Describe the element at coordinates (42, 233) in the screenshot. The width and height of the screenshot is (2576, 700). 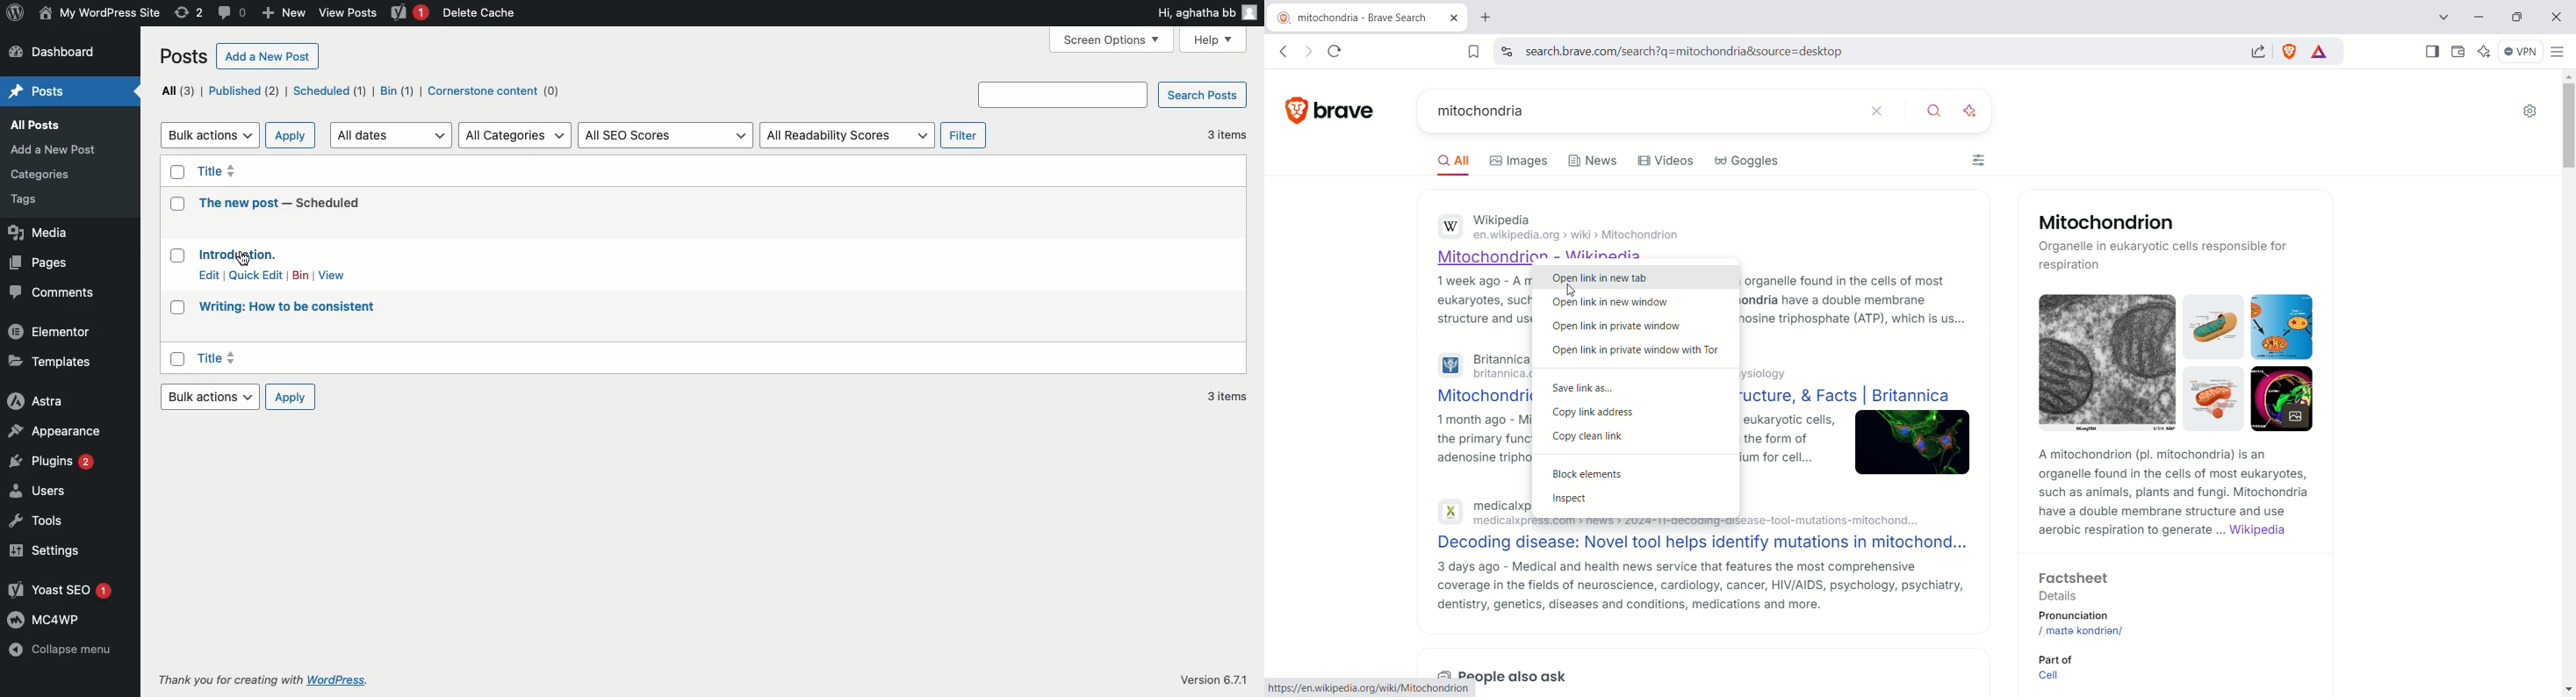
I see `Media` at that location.